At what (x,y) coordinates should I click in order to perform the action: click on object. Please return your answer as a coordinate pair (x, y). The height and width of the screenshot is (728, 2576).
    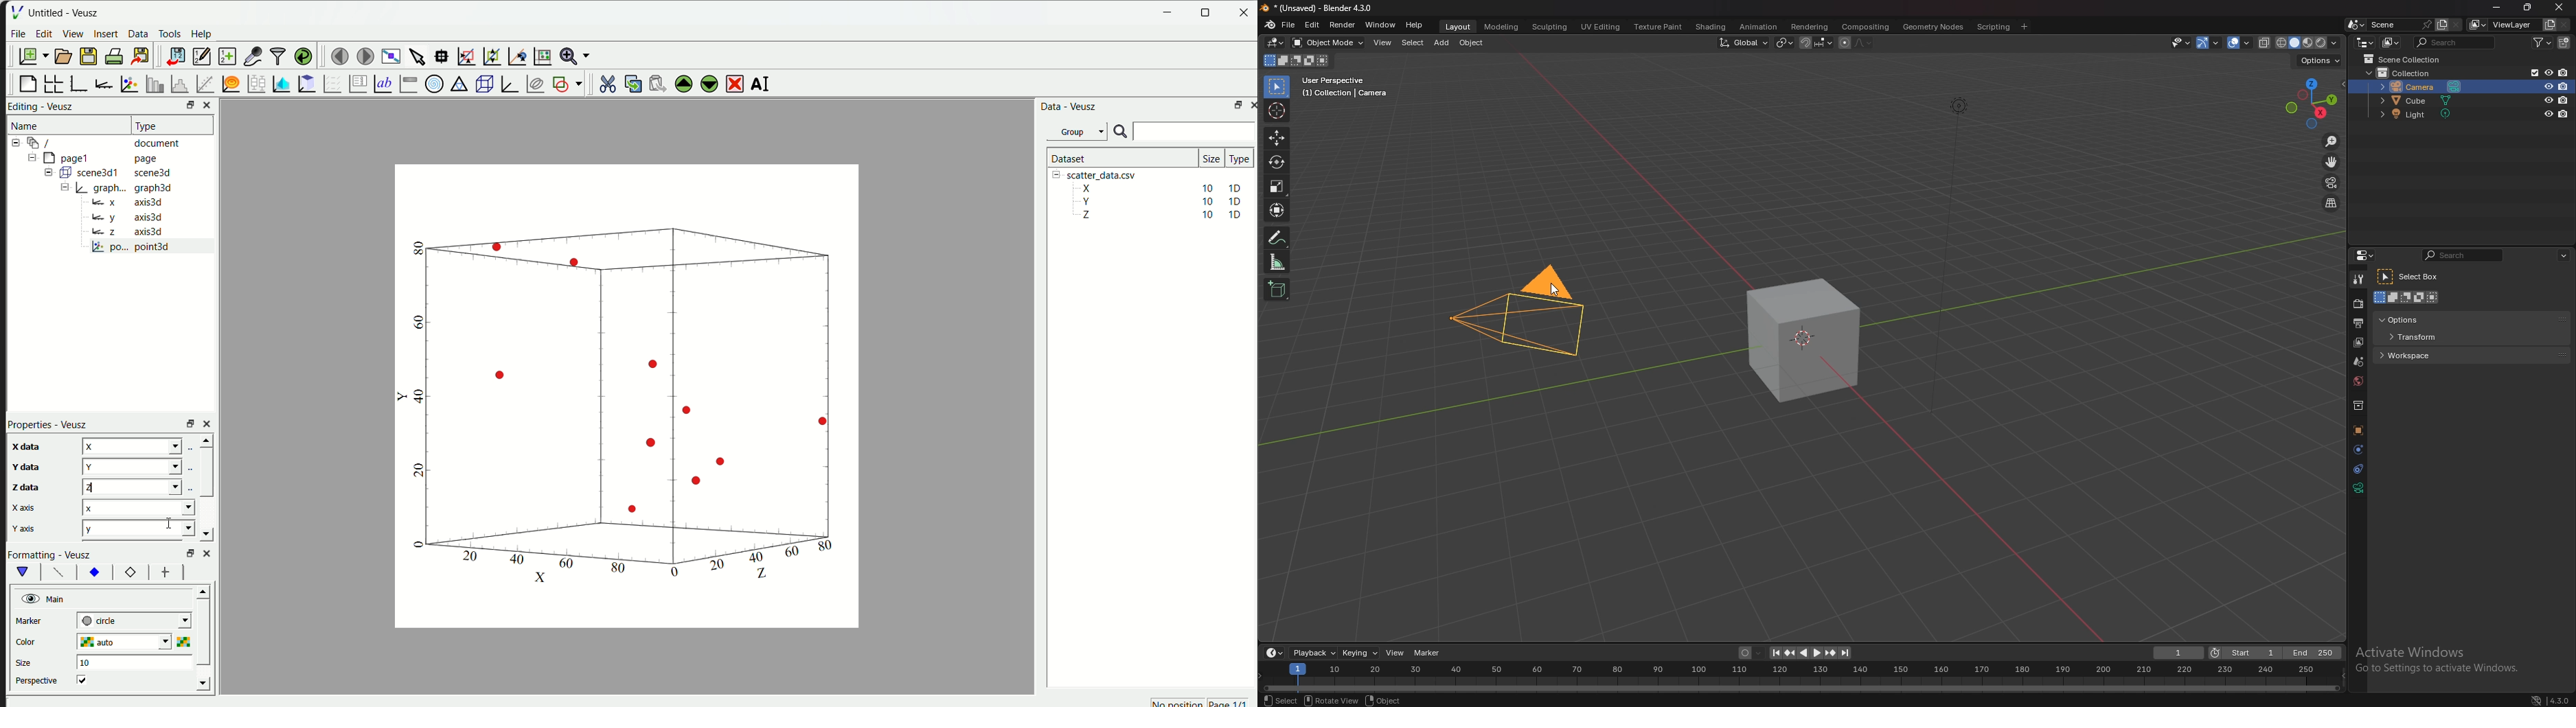
    Looking at the image, I should click on (1385, 700).